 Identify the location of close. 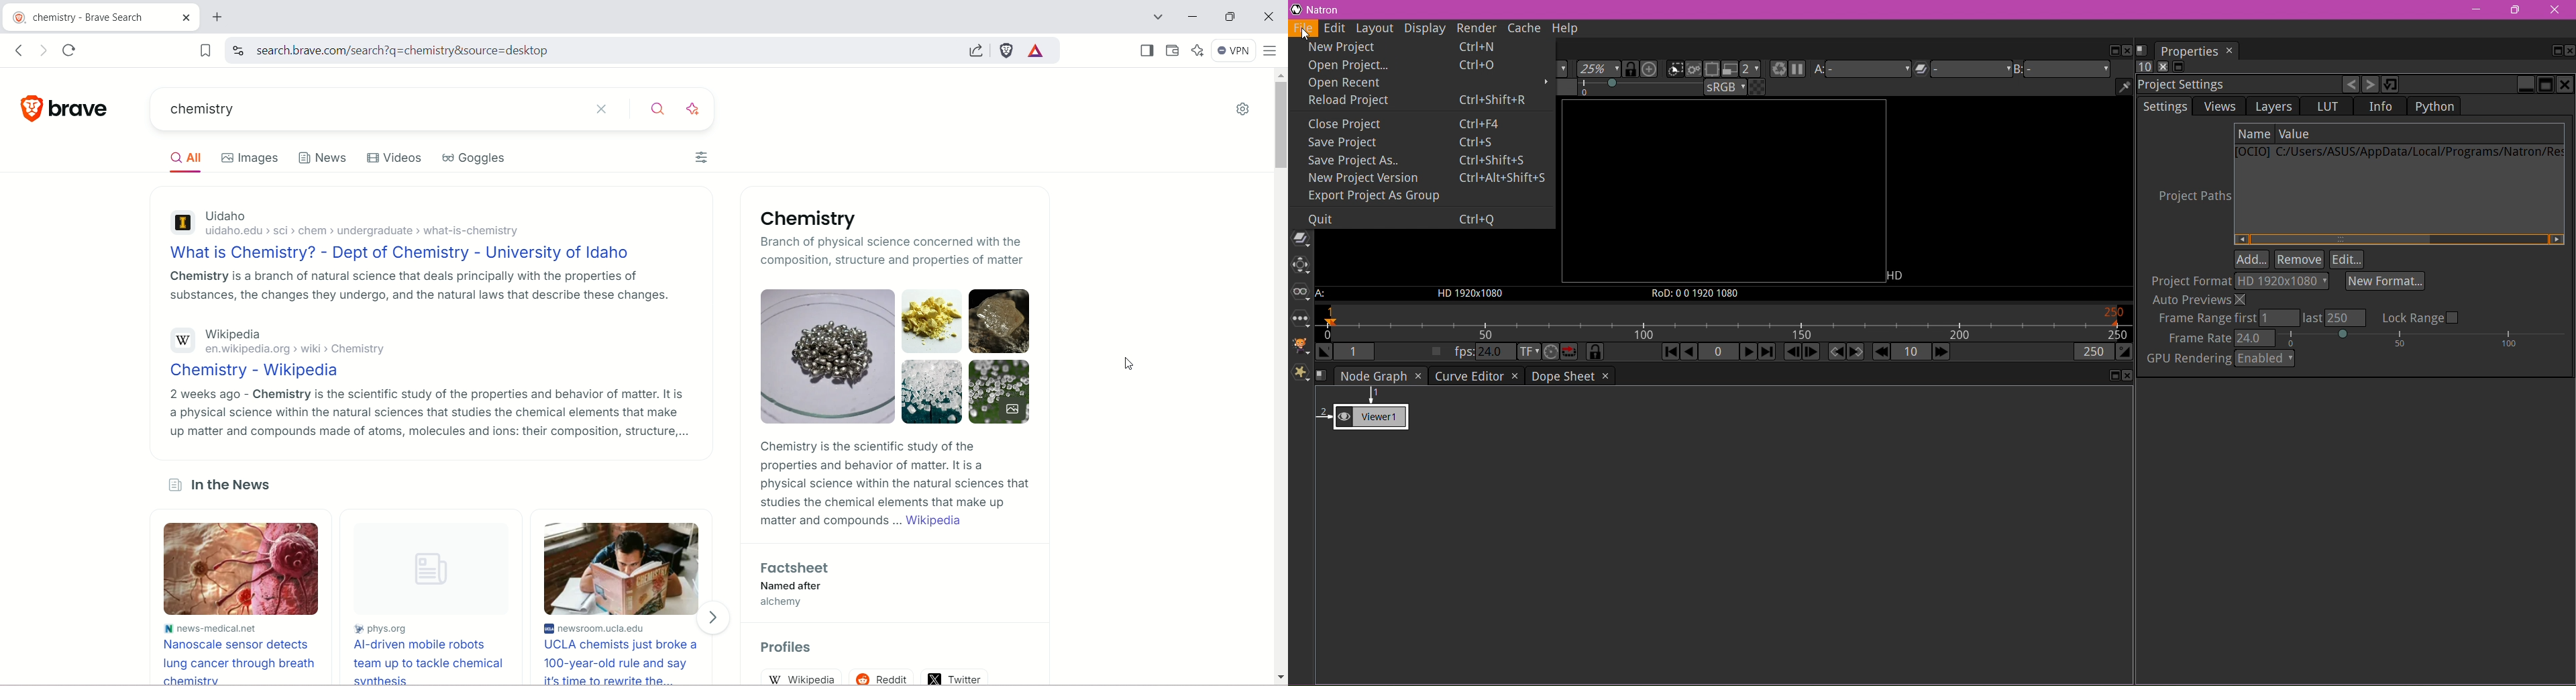
(1269, 15).